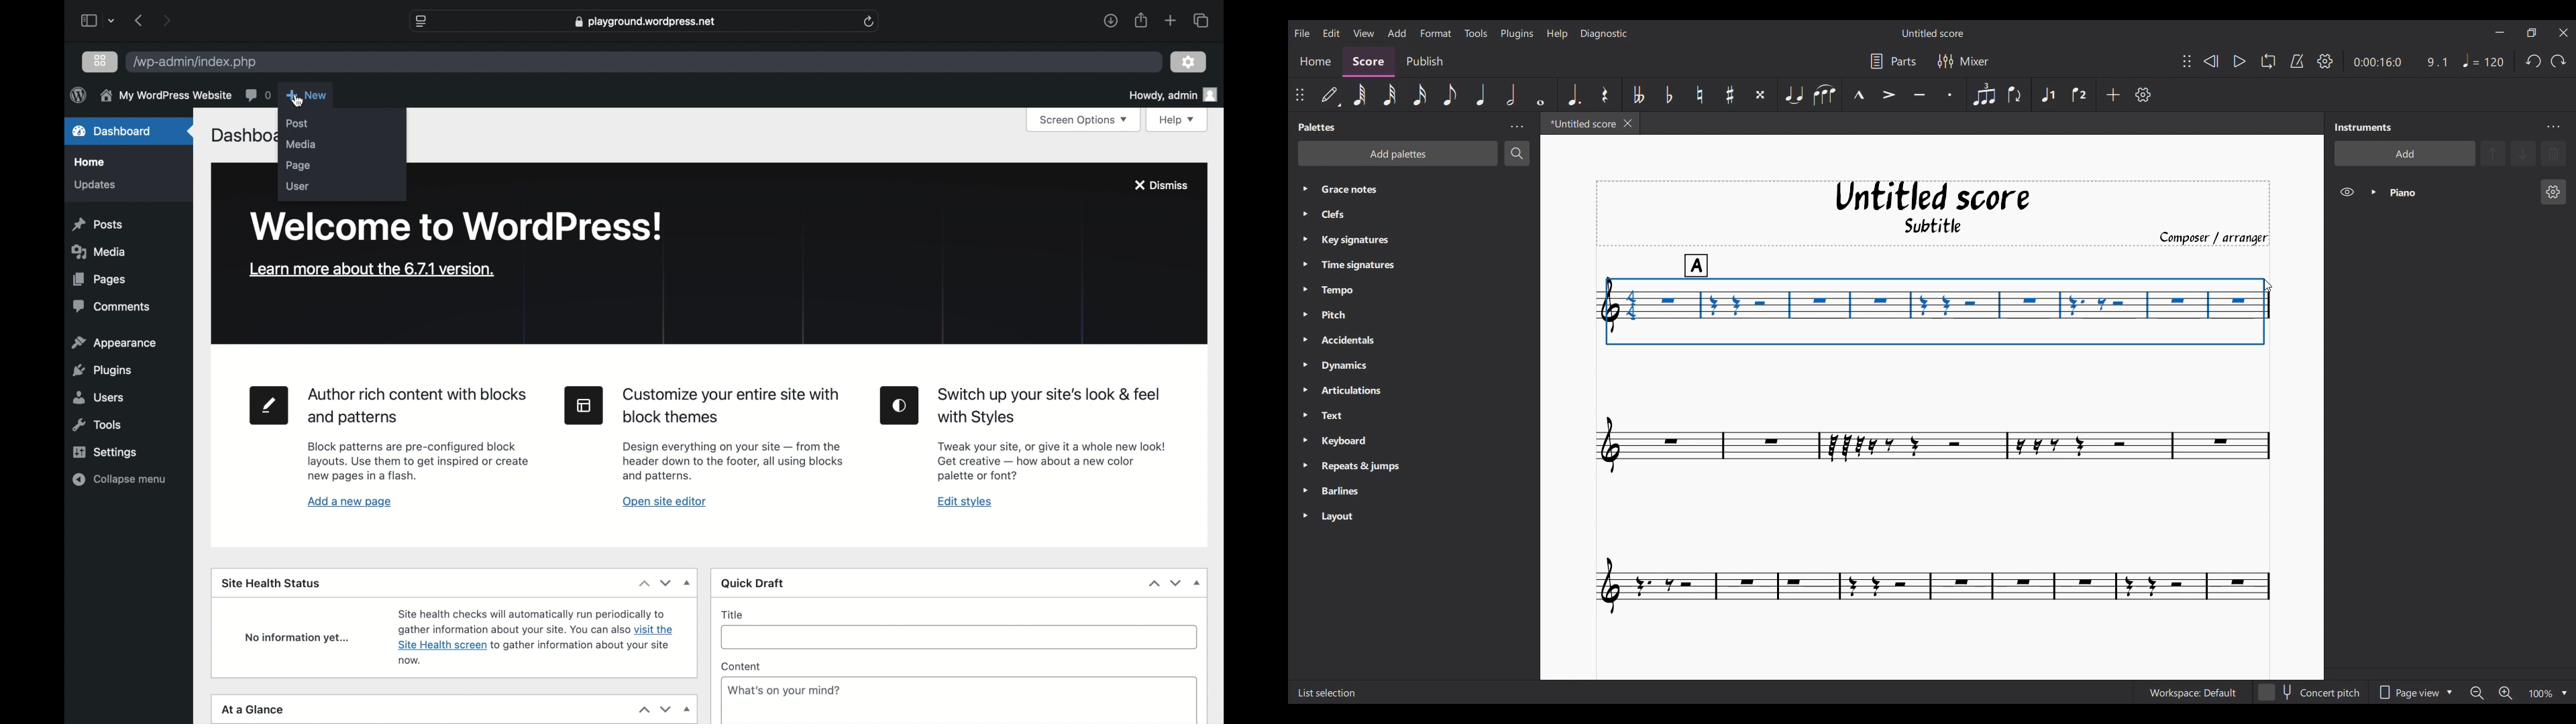 The width and height of the screenshot is (2576, 728). What do you see at coordinates (900, 406) in the screenshot?
I see `edit styles` at bounding box center [900, 406].